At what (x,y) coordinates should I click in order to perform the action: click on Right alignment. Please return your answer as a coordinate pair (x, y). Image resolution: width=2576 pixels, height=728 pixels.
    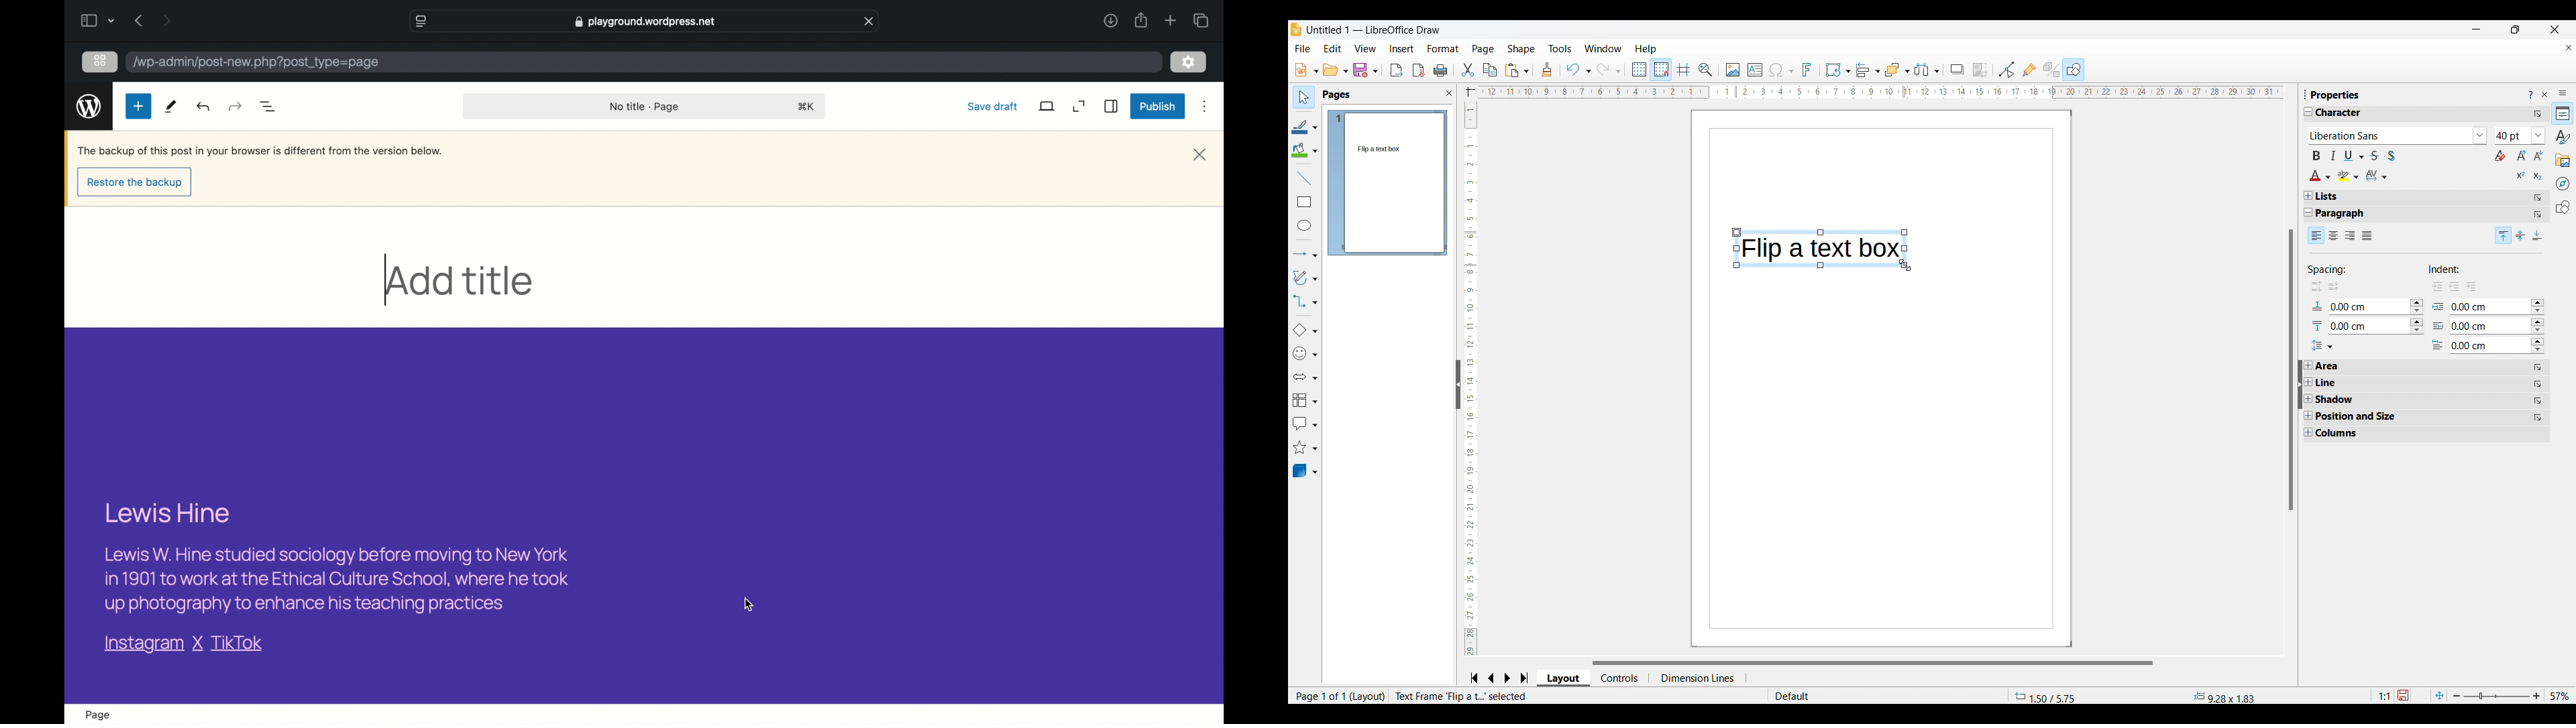
    Looking at the image, I should click on (2350, 237).